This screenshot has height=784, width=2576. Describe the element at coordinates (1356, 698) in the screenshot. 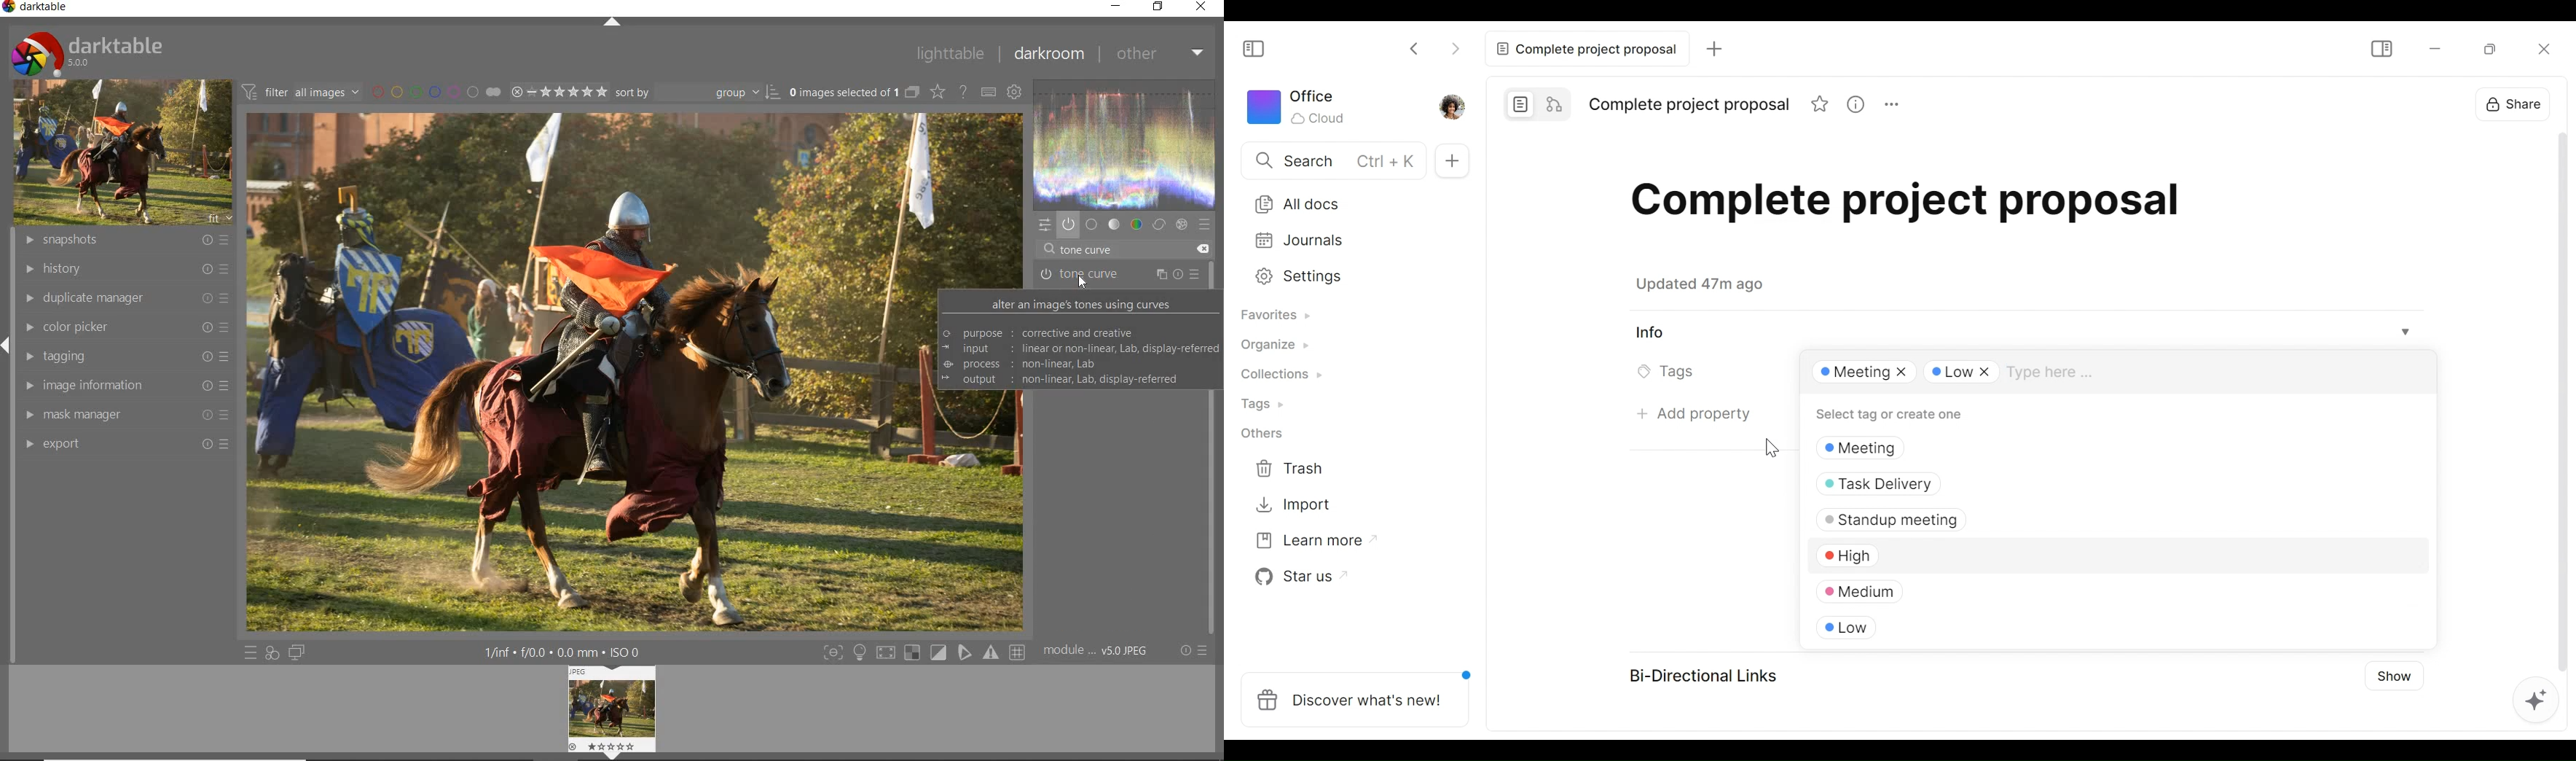

I see `Discover what's new` at that location.